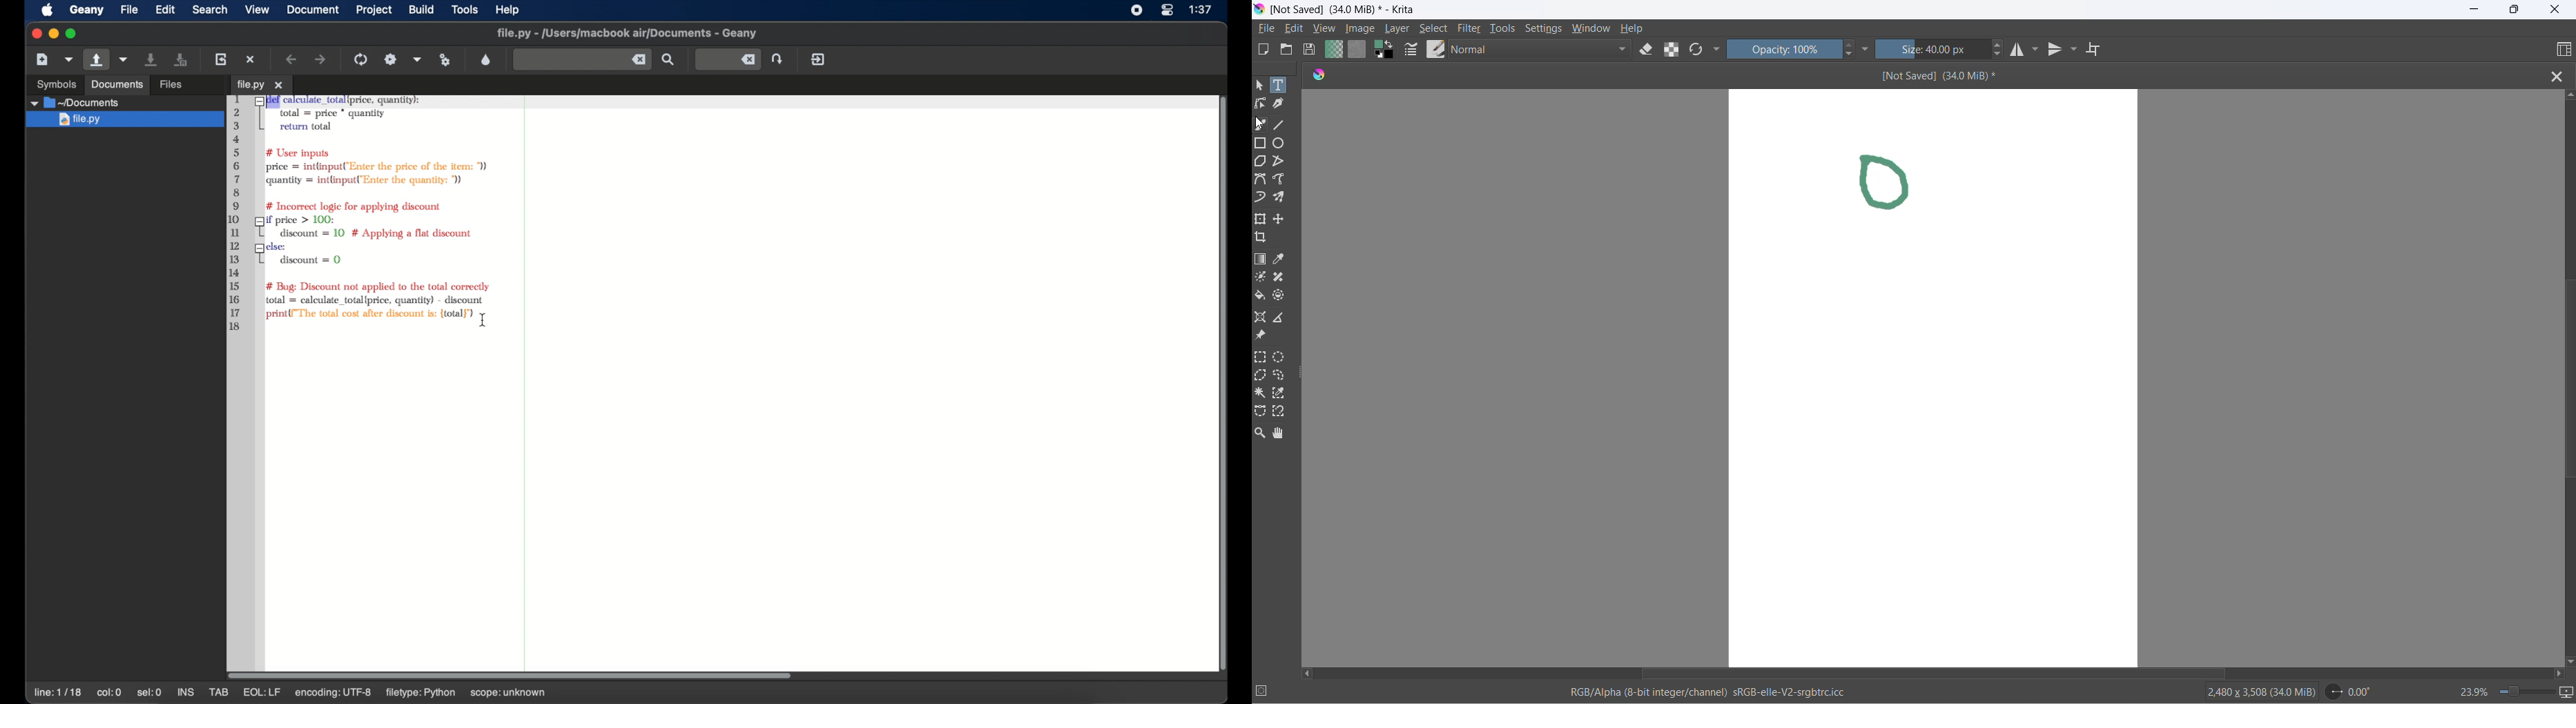 Image resolution: width=2576 pixels, height=728 pixels. I want to click on minimize, so click(2475, 9).